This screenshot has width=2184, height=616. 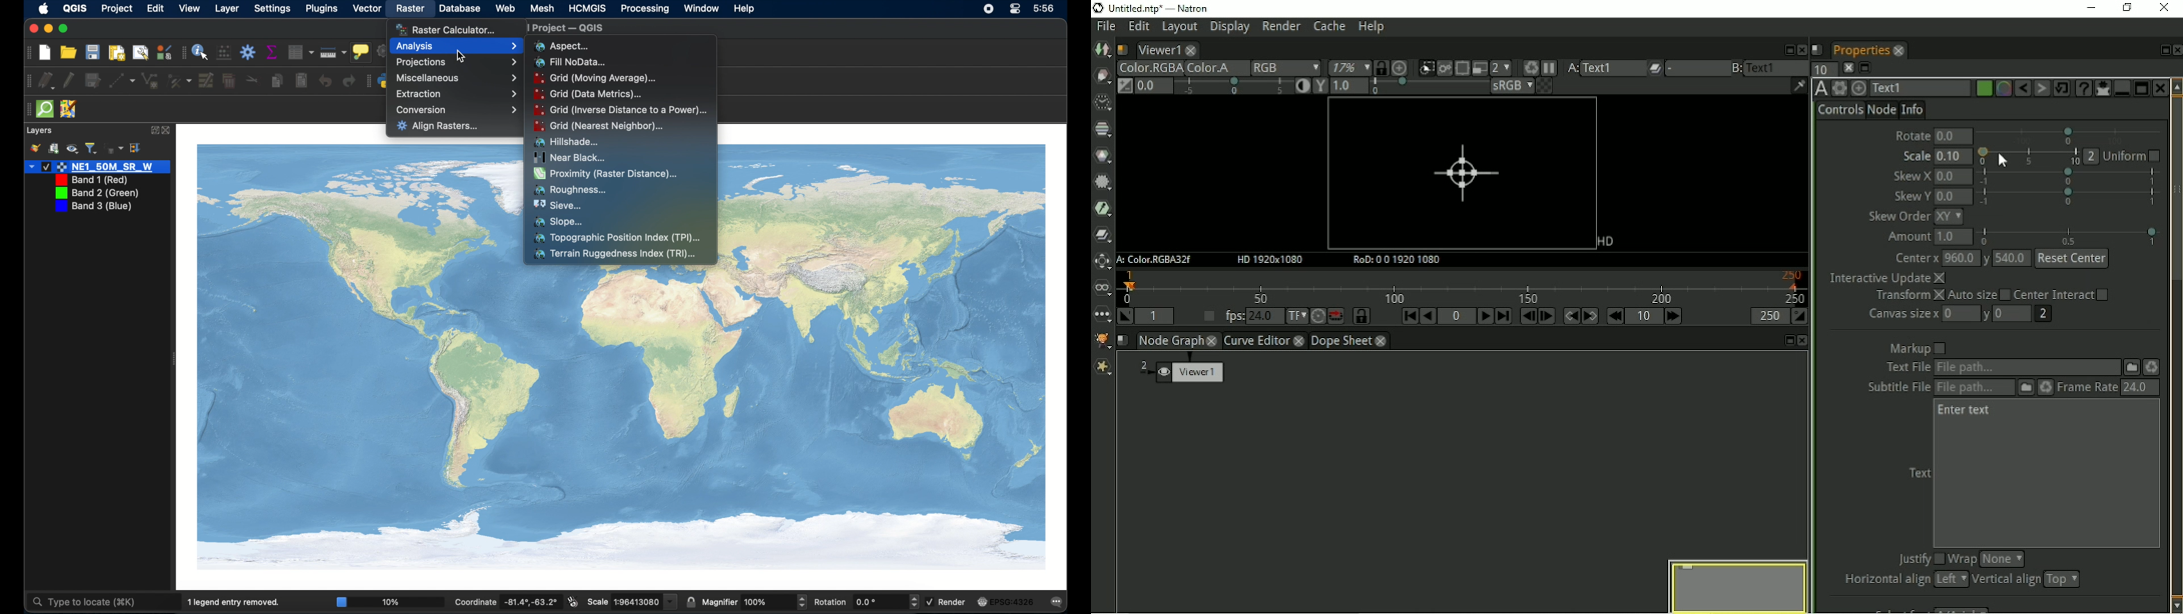 What do you see at coordinates (575, 29) in the screenshot?
I see `project - QGIS` at bounding box center [575, 29].